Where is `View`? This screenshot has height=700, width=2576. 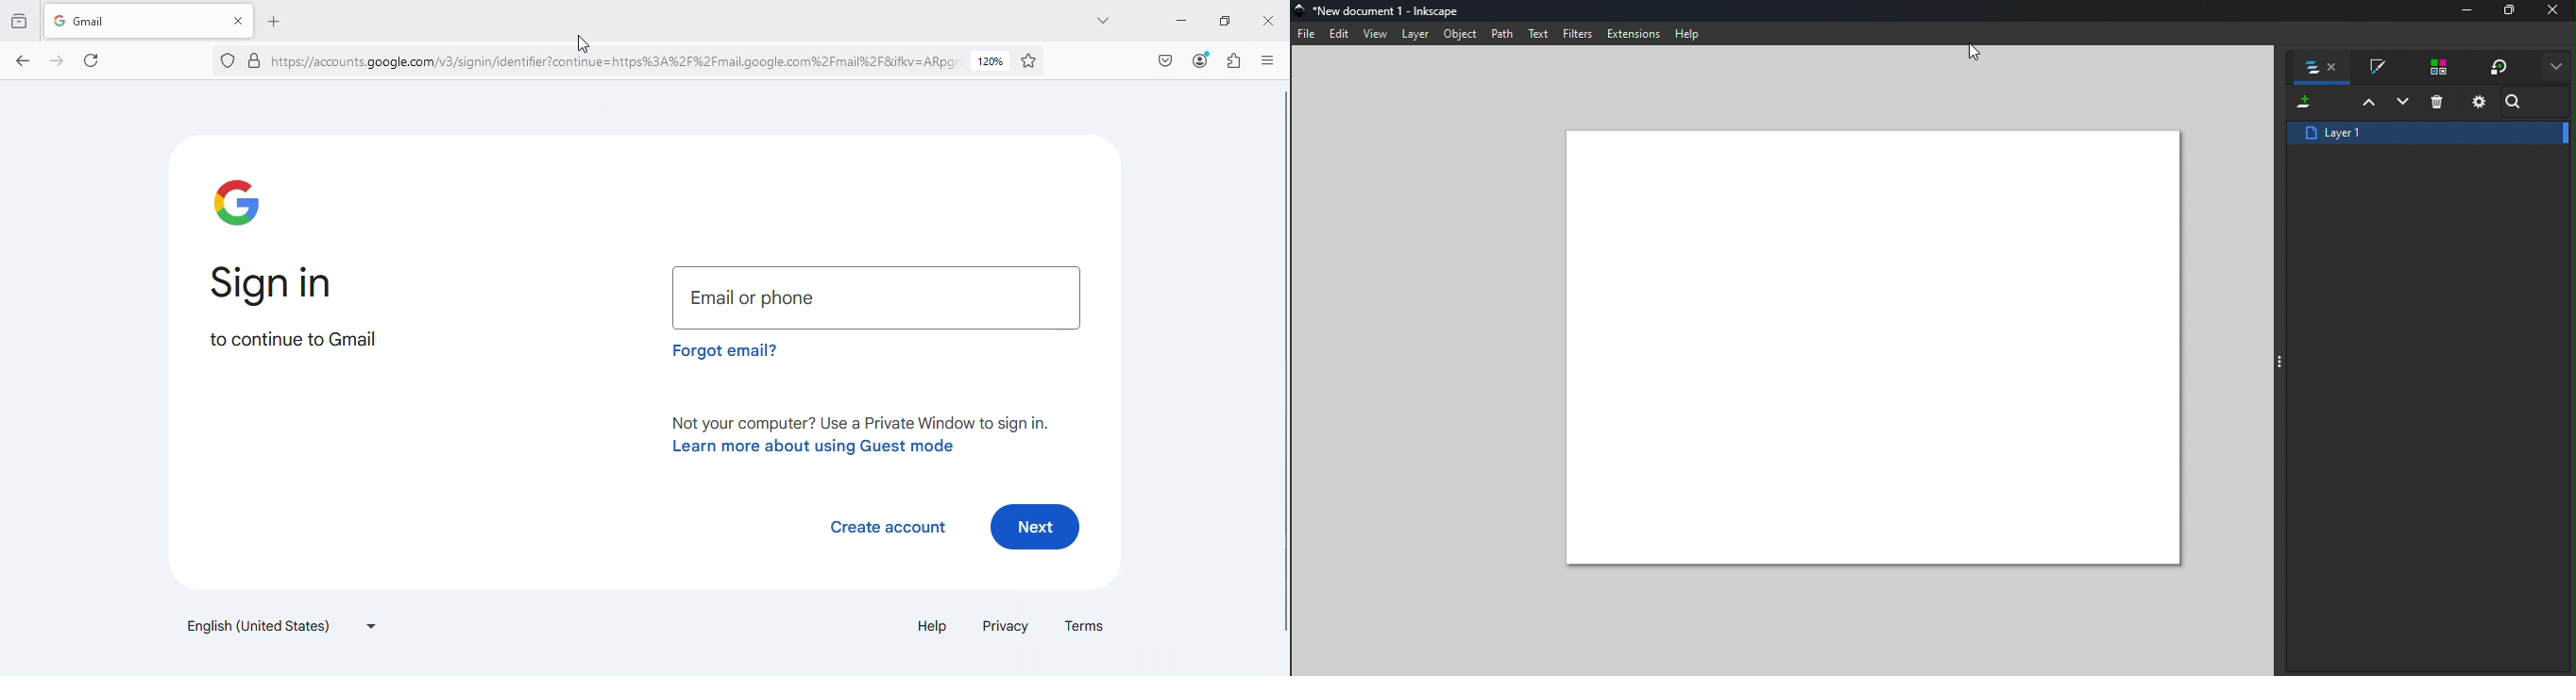 View is located at coordinates (1372, 34).